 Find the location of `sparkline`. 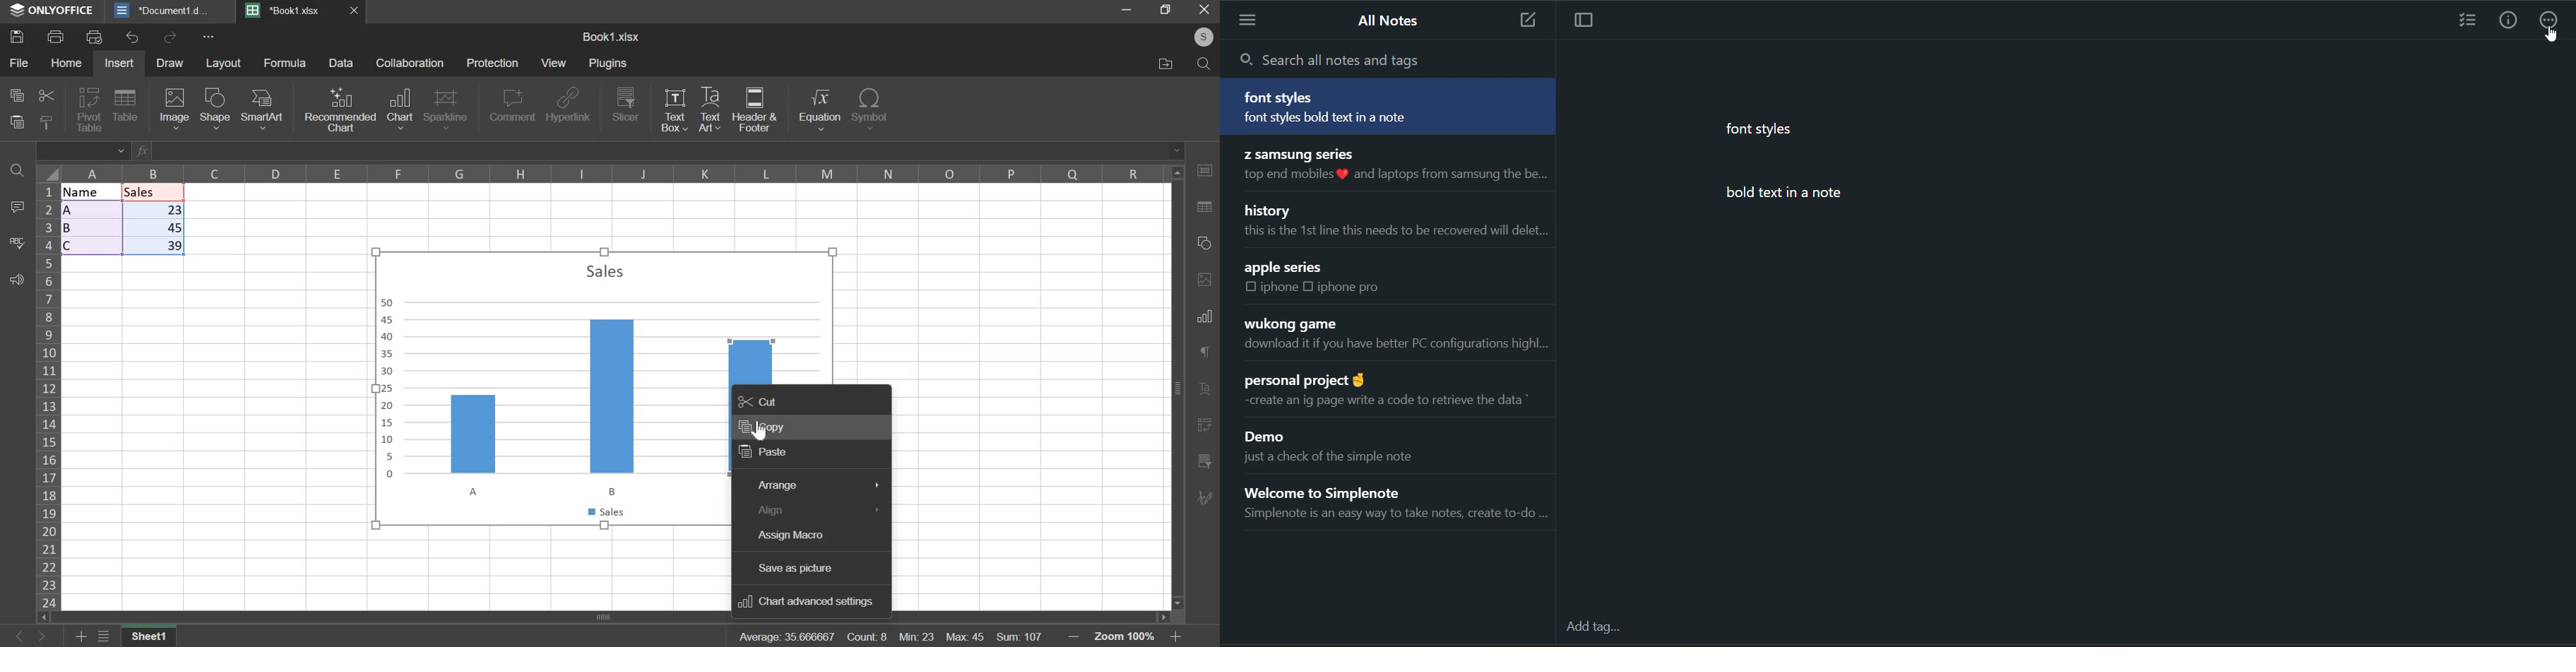

sparkline is located at coordinates (446, 110).